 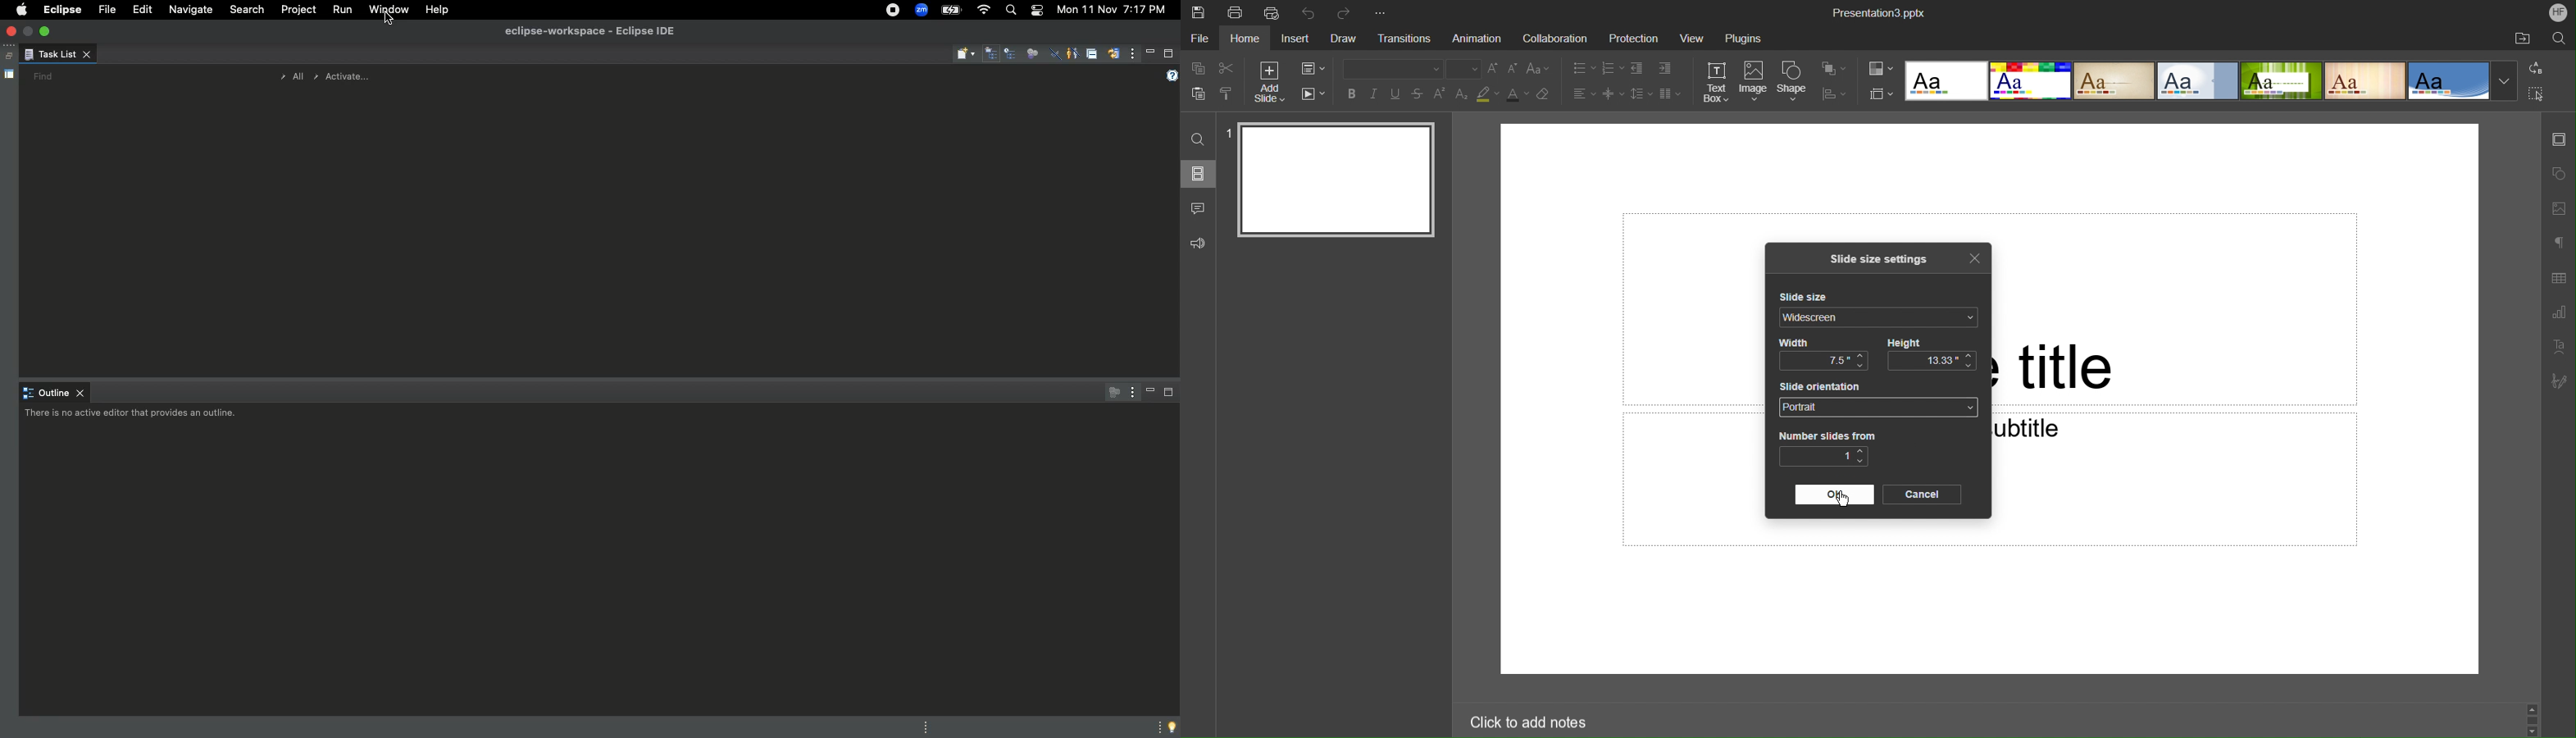 What do you see at coordinates (1836, 494) in the screenshot?
I see `OK` at bounding box center [1836, 494].